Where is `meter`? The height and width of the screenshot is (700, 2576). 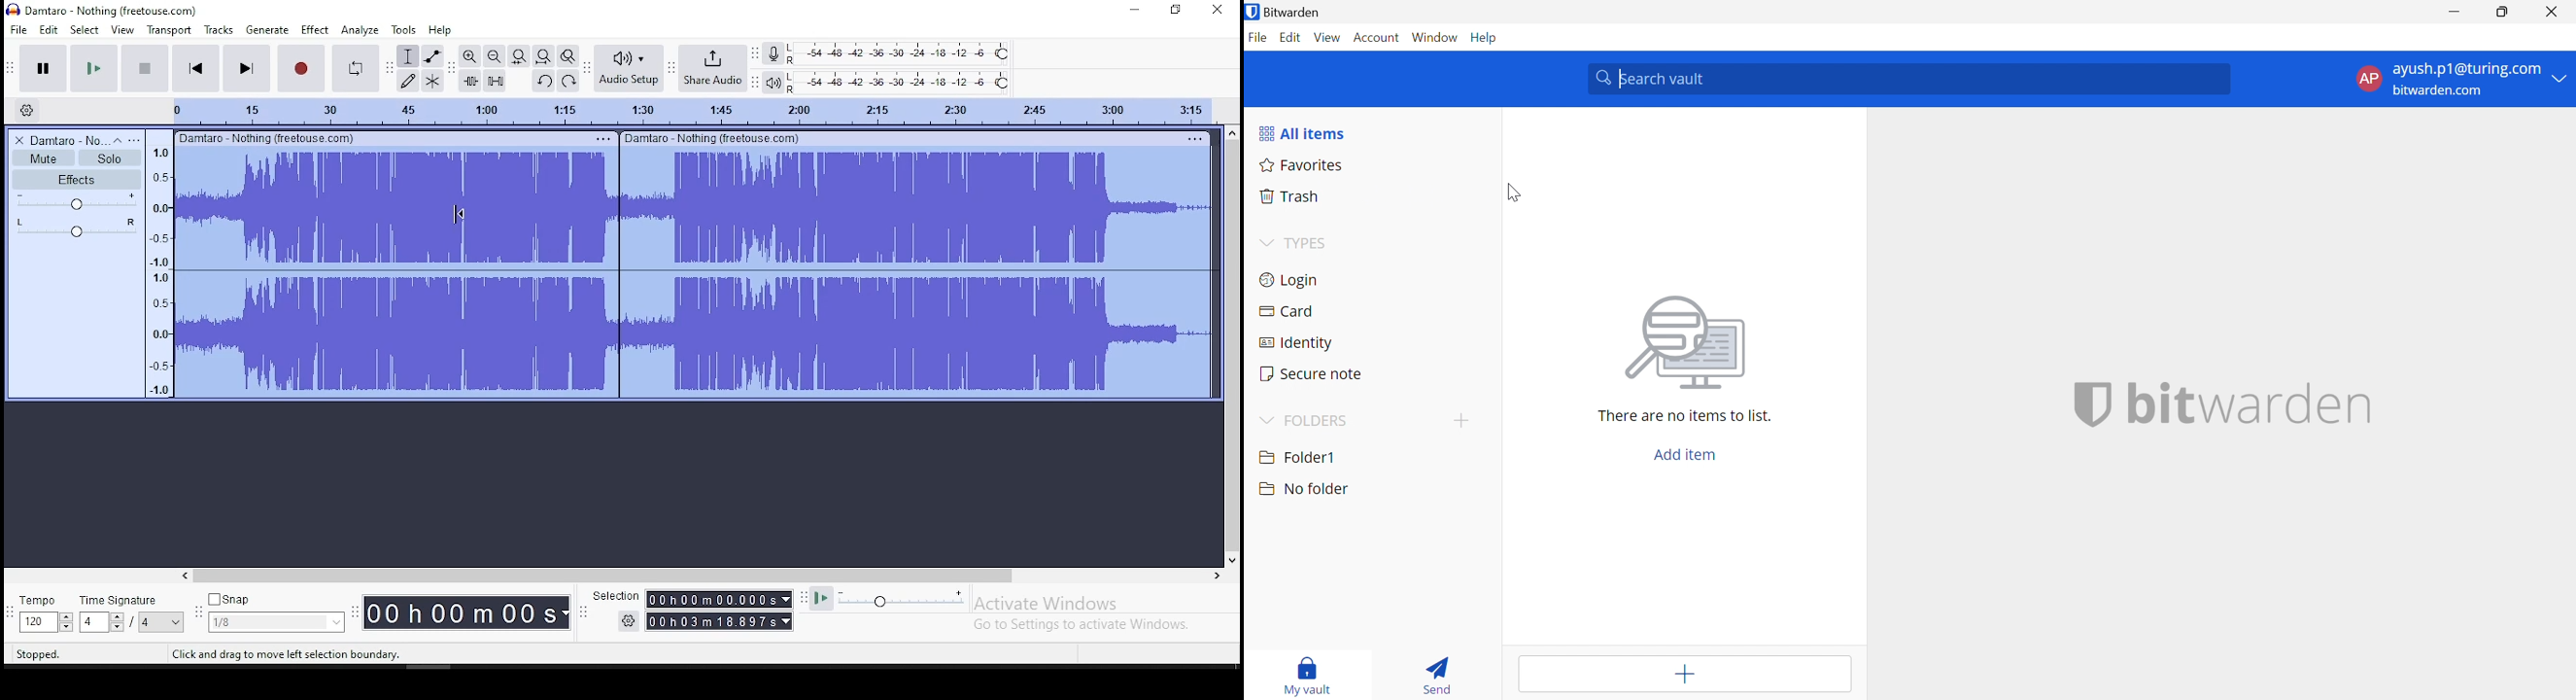
meter is located at coordinates (158, 269).